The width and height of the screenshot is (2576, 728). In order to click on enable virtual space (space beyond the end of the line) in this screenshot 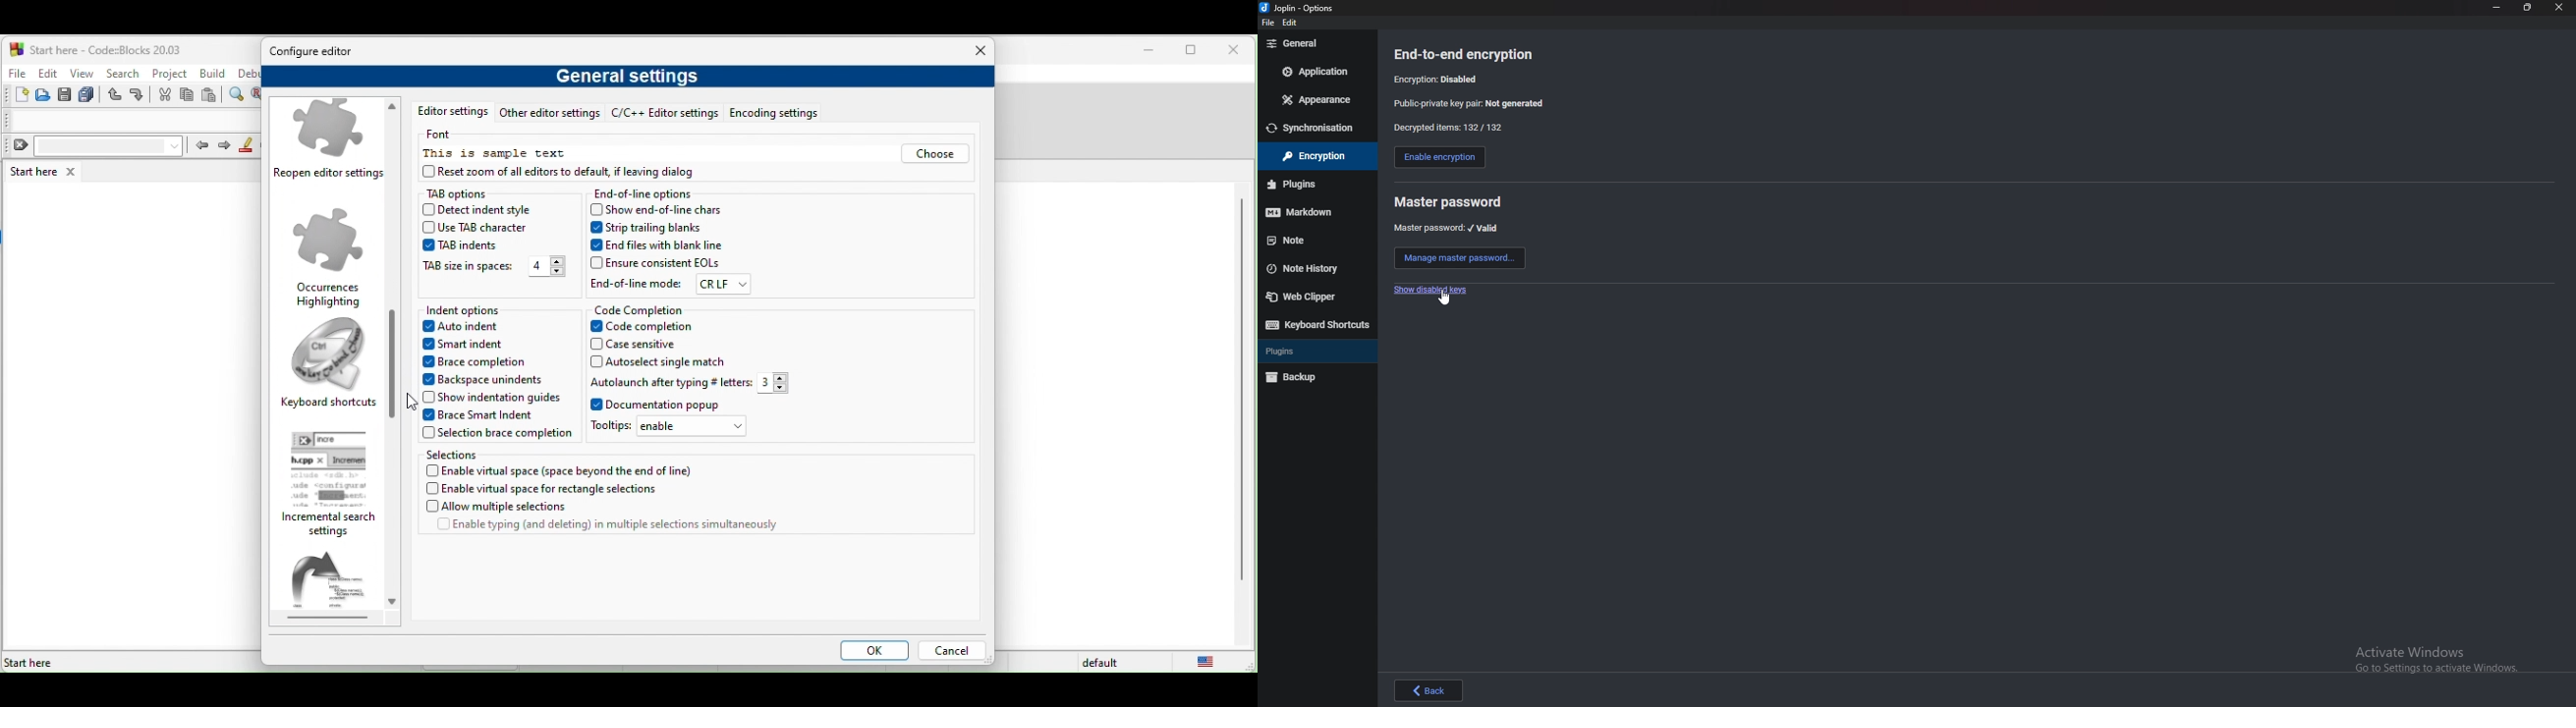, I will do `click(563, 470)`.